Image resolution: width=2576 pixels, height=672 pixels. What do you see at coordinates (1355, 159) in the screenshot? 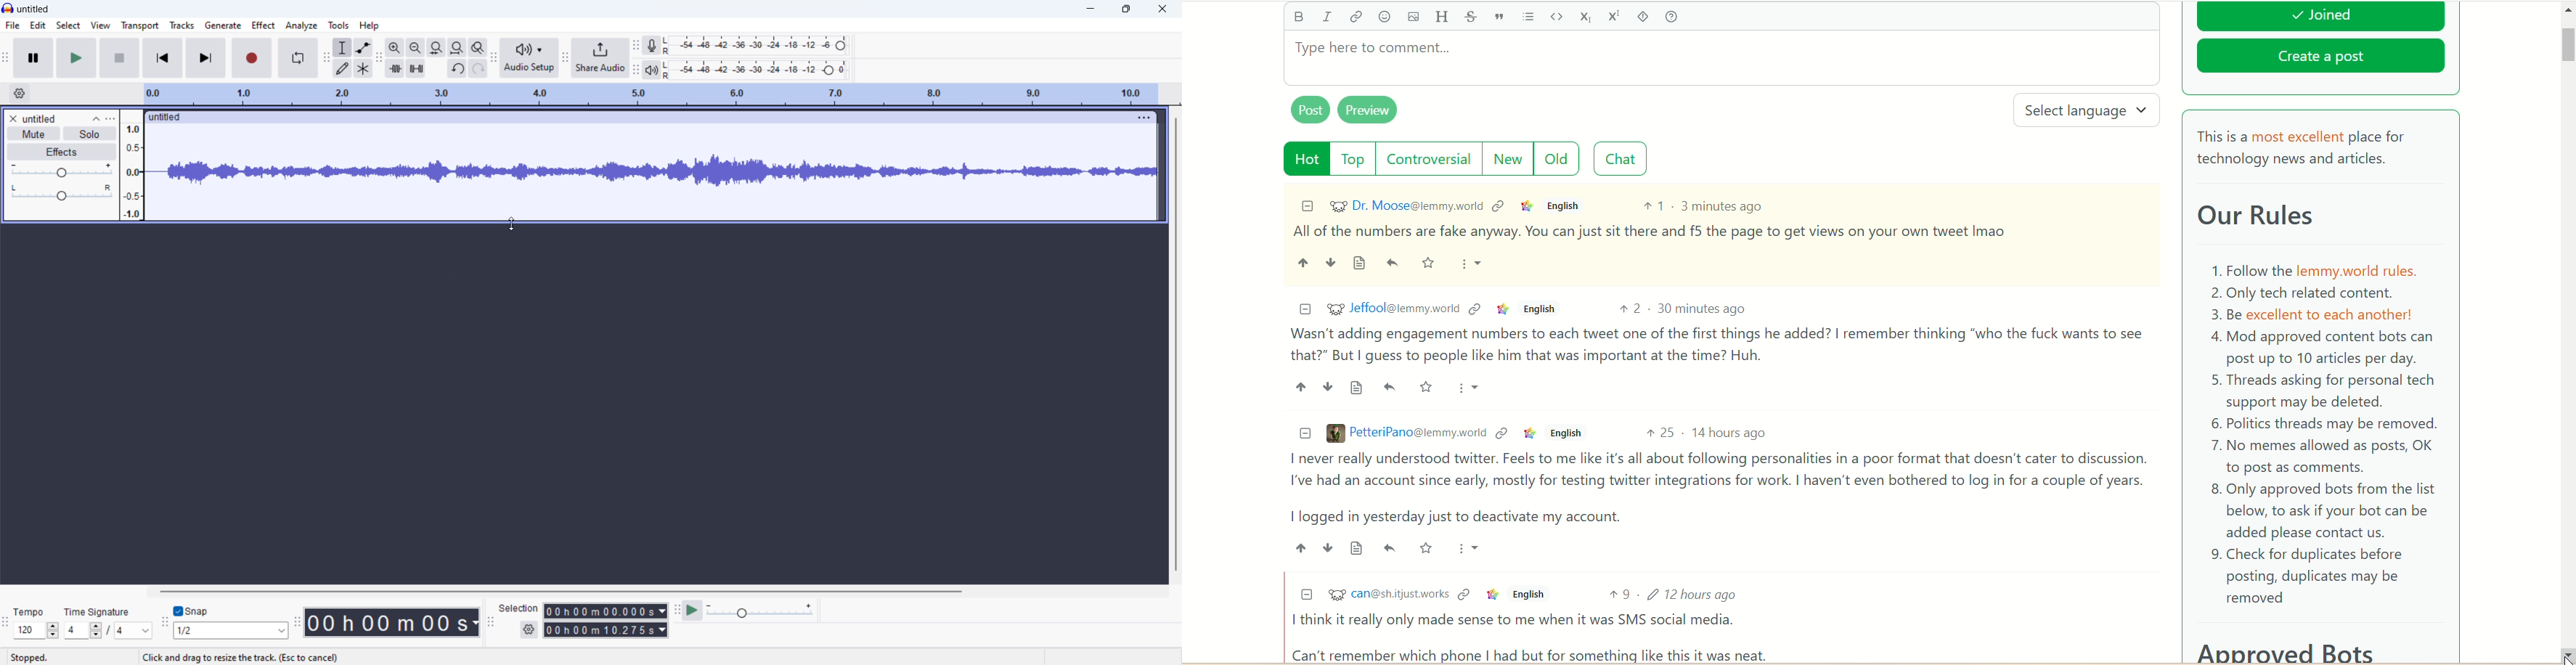
I see `top` at bounding box center [1355, 159].